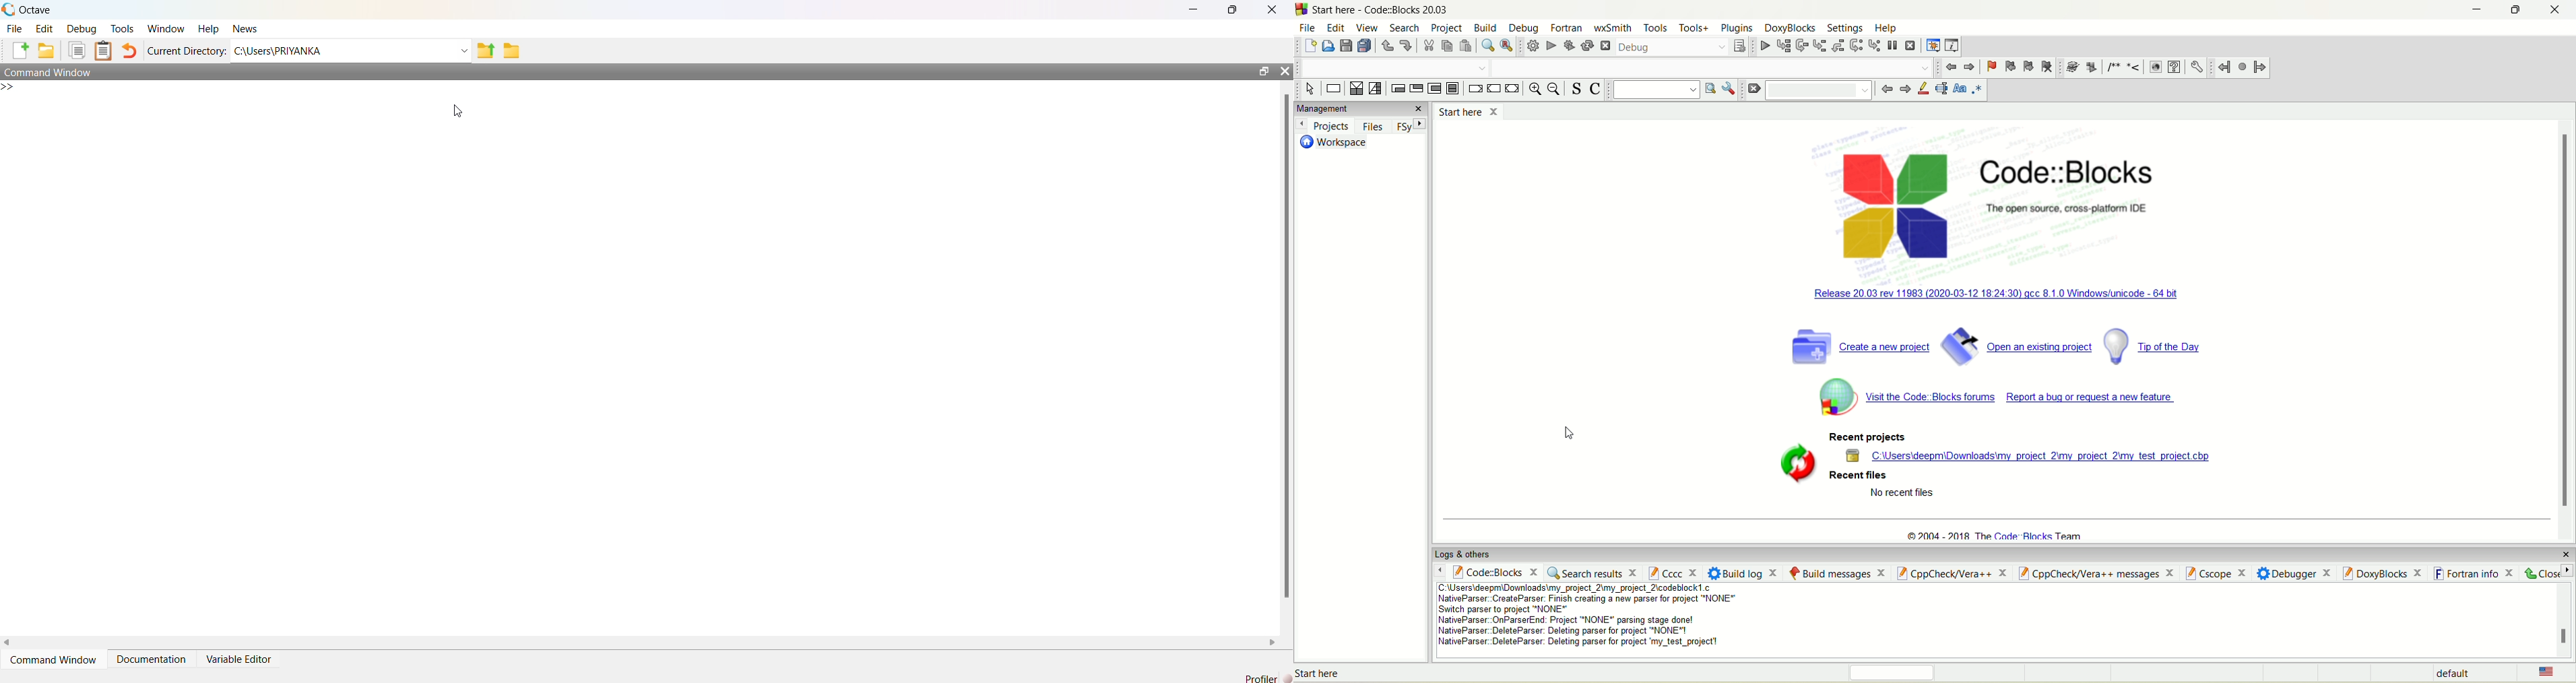 The height and width of the screenshot is (700, 2576). Describe the element at coordinates (1595, 88) in the screenshot. I see `toggle comment` at that location.